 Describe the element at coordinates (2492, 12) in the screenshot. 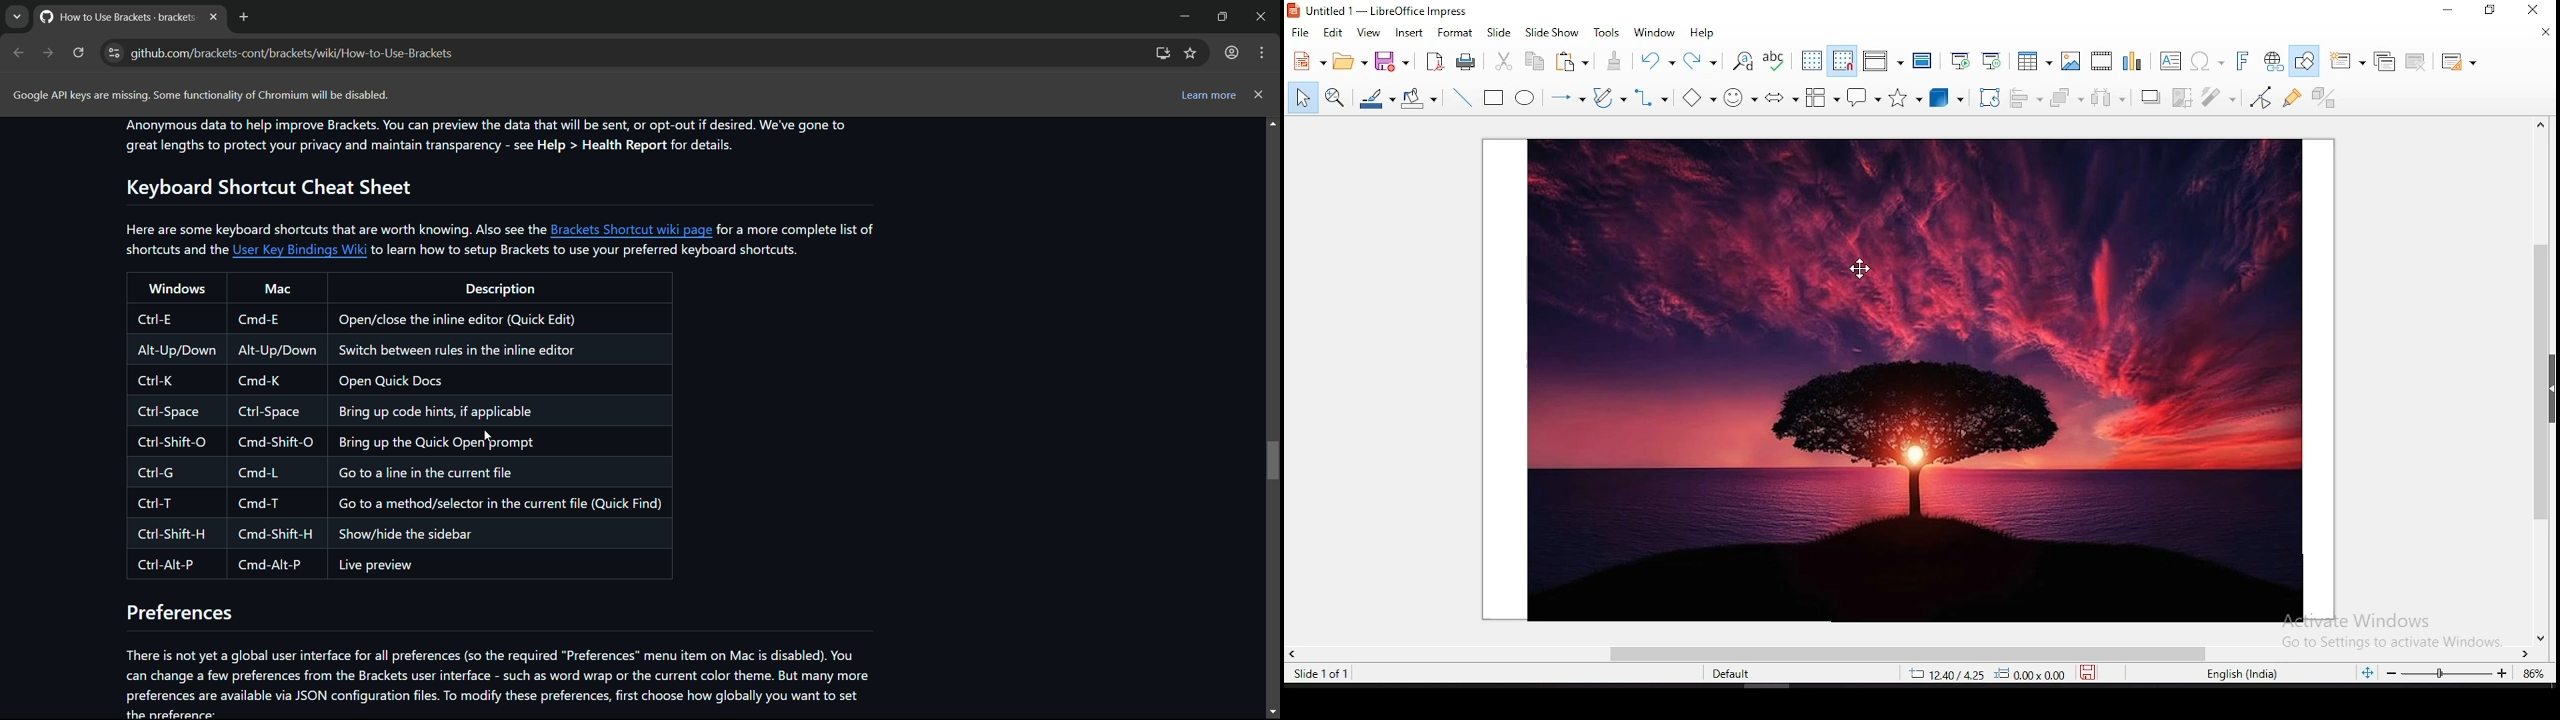

I see `restore` at that location.